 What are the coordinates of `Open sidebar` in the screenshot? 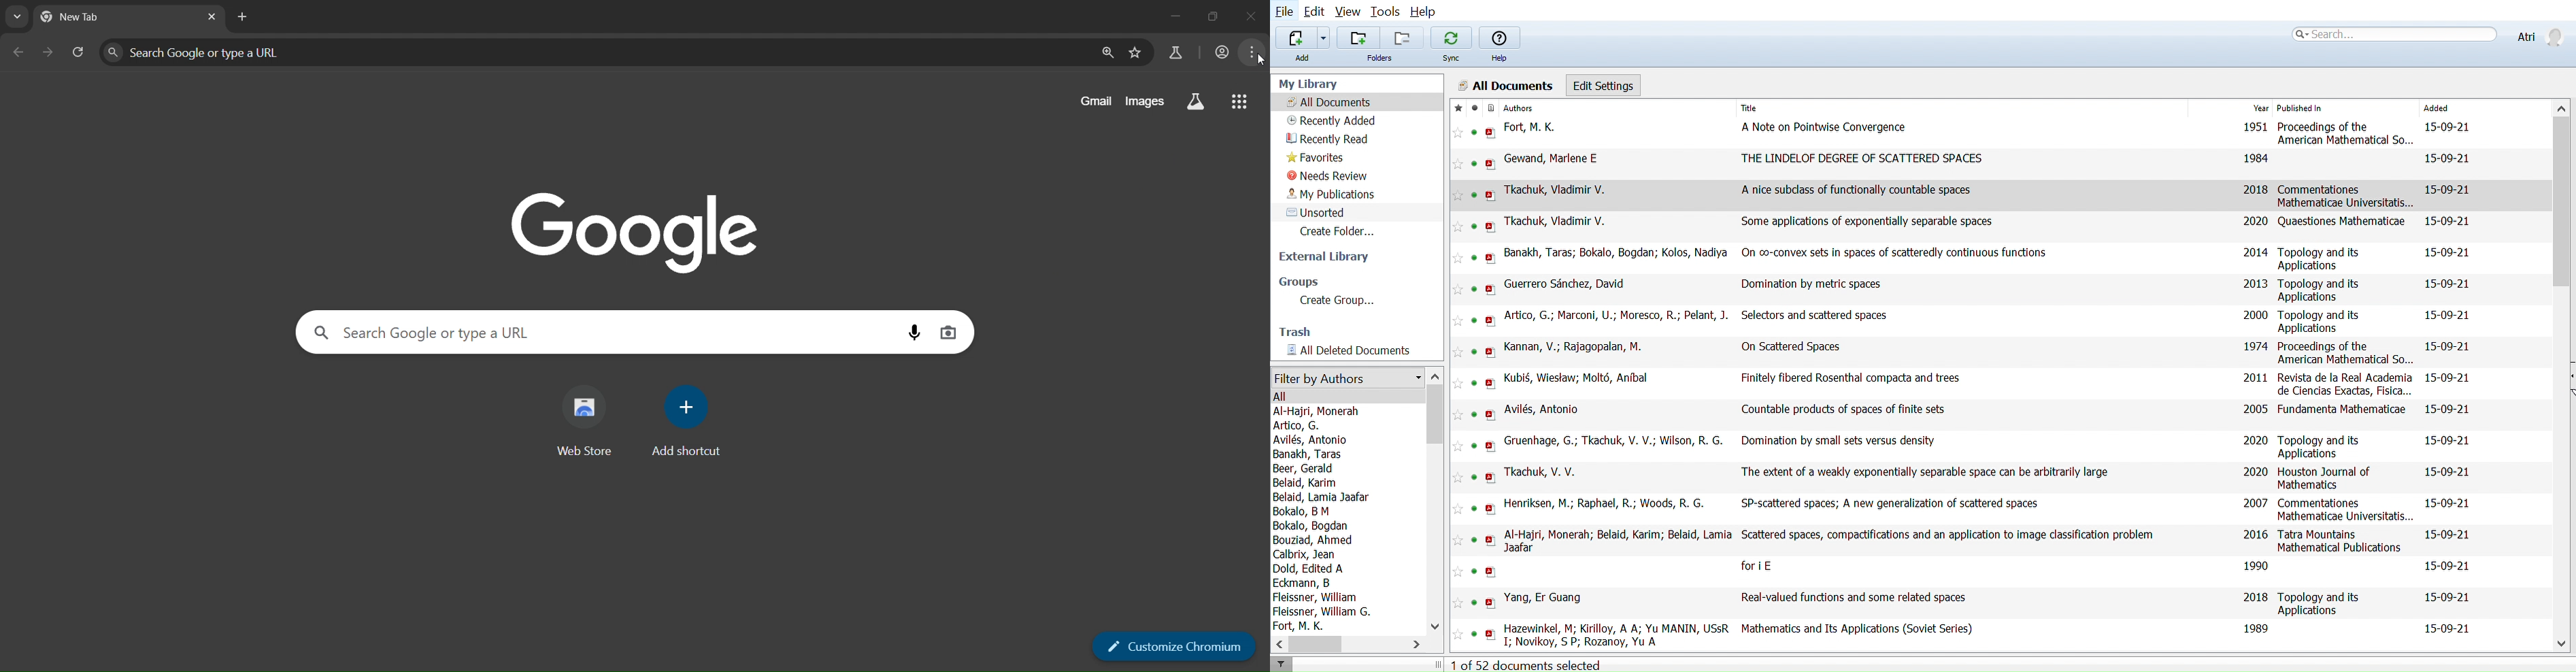 It's located at (2569, 377).